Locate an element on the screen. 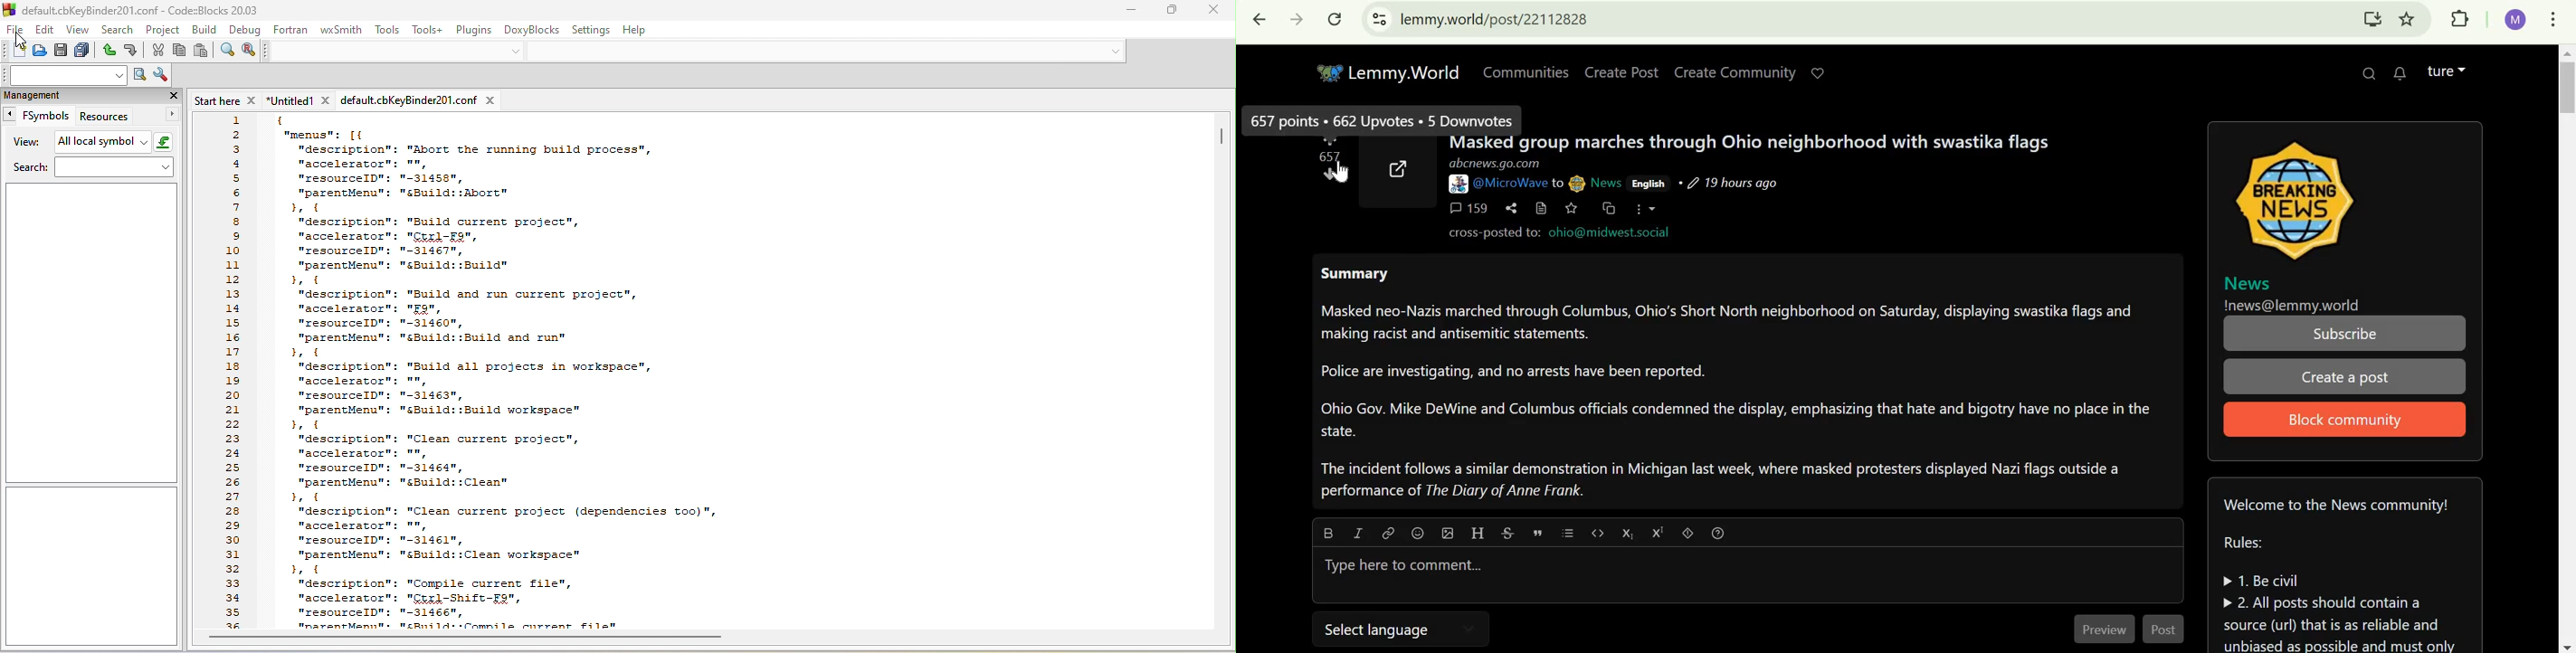  Link is located at coordinates (1388, 532).